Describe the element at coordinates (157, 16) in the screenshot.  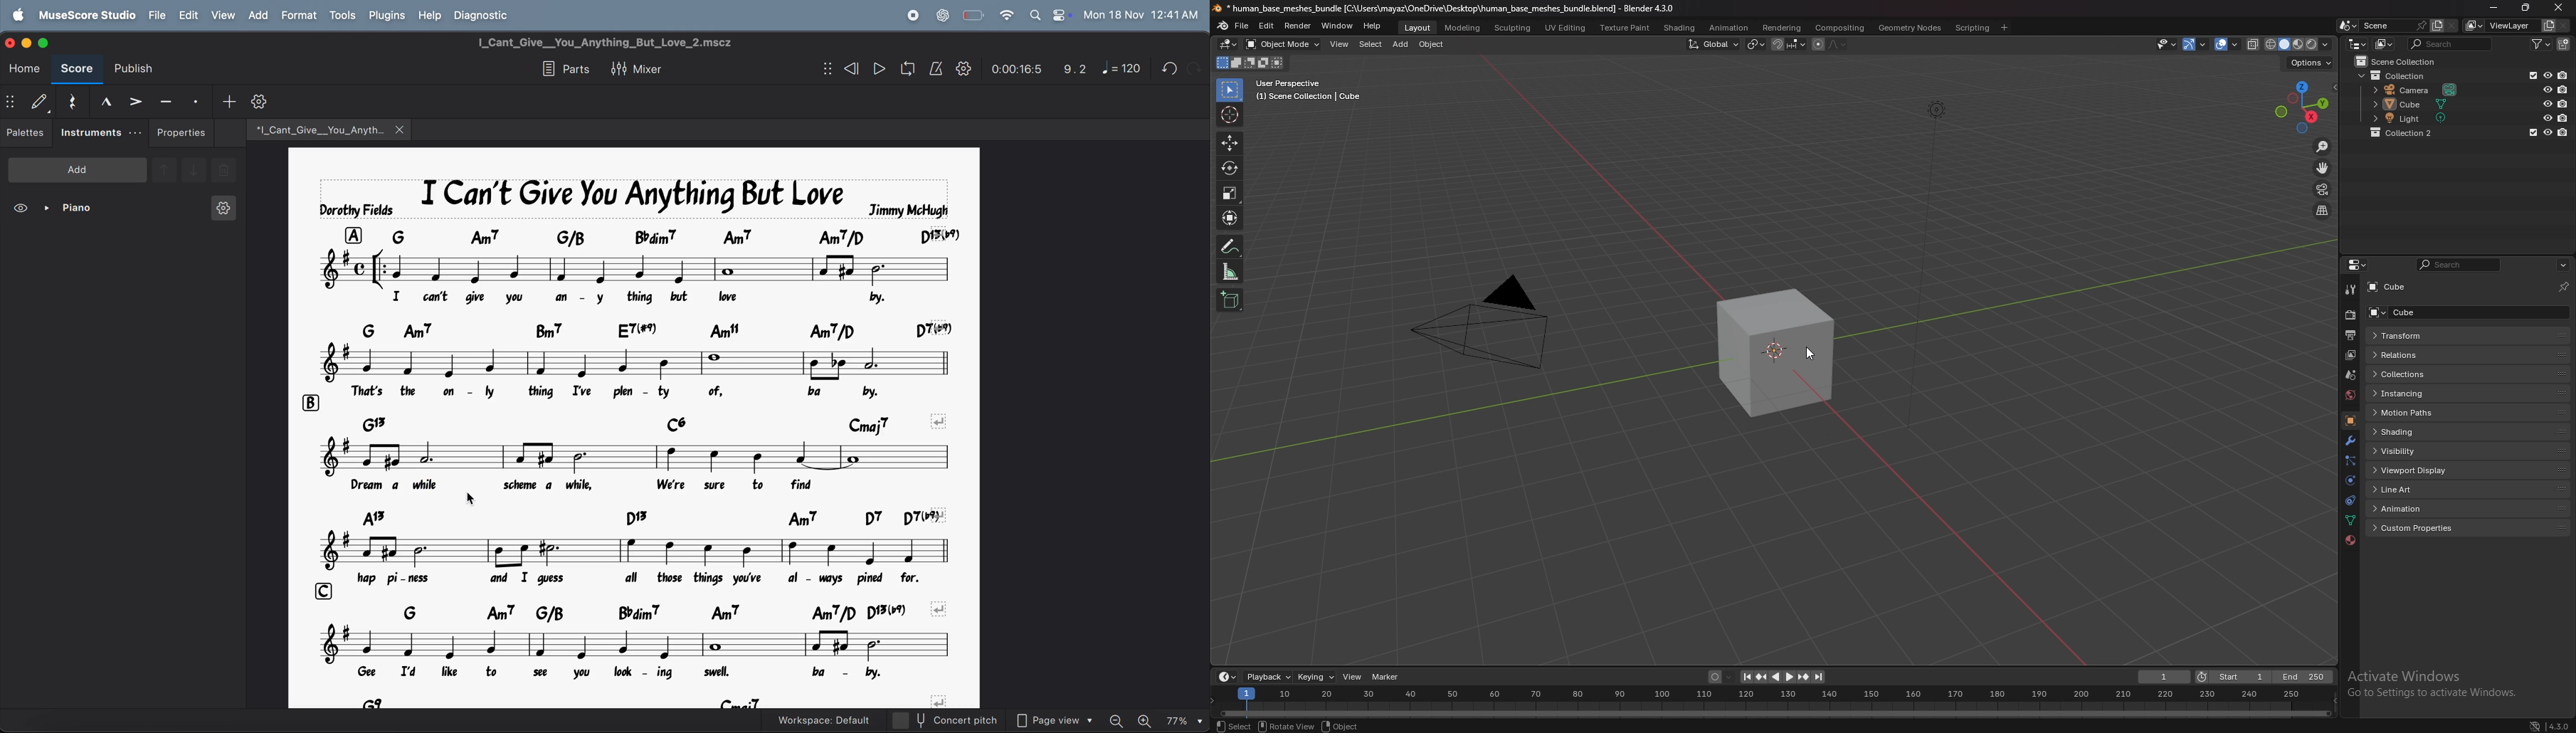
I see `file` at that location.